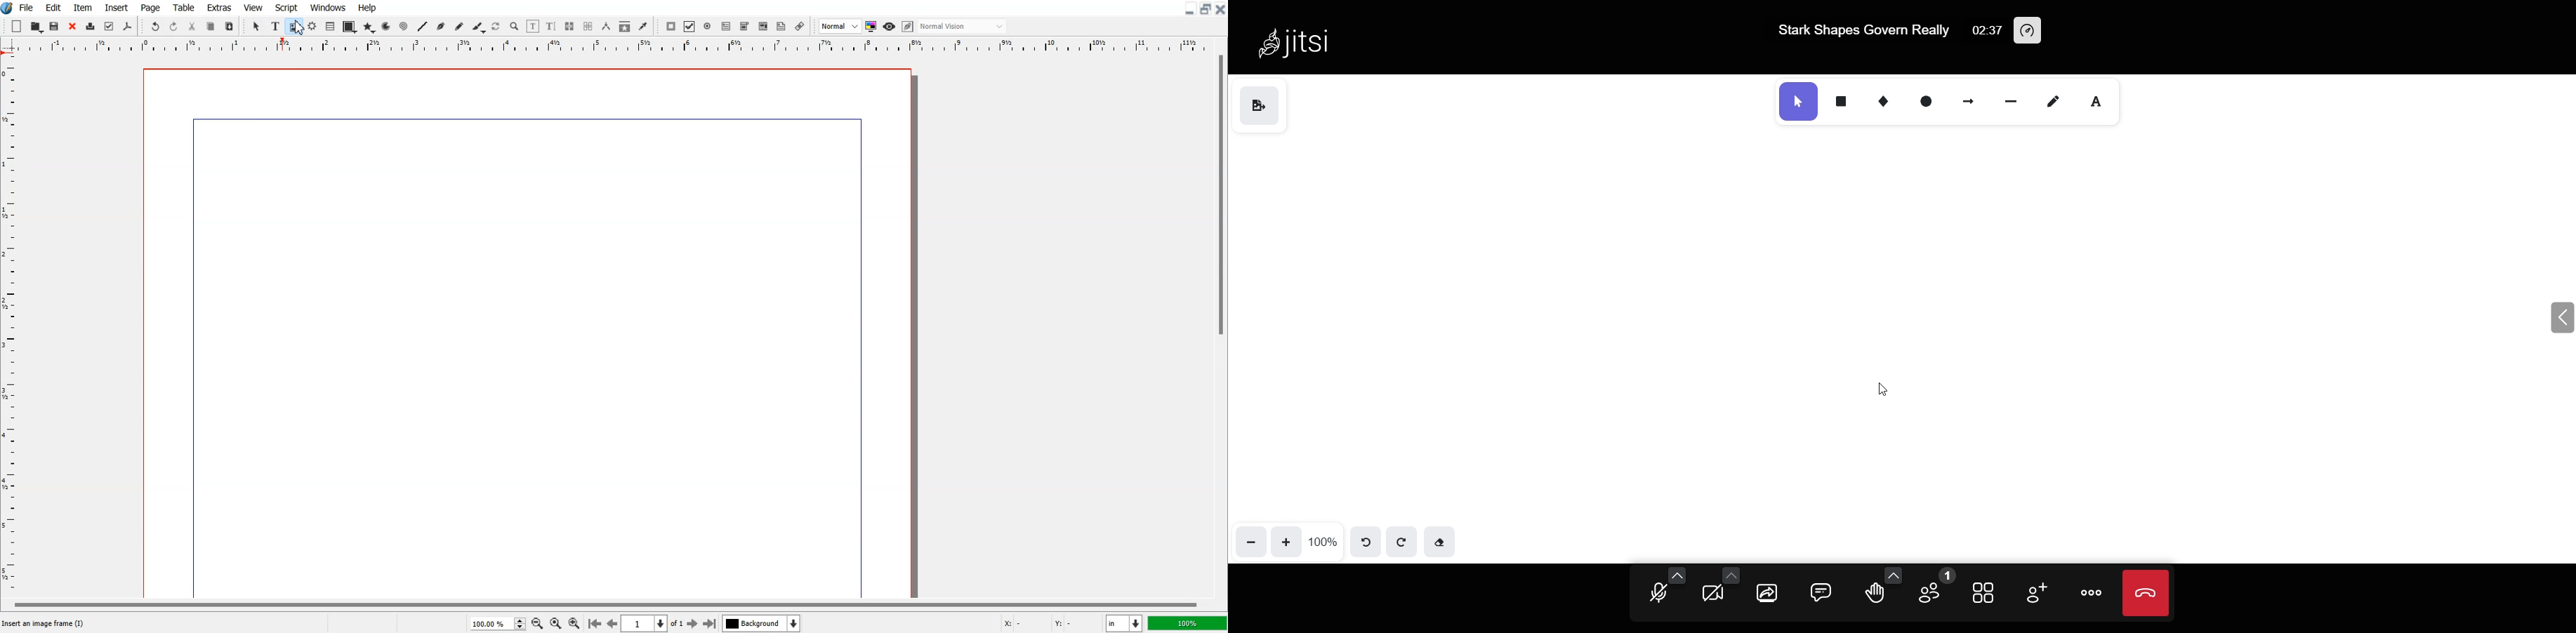  I want to click on Insert an image frame (I), so click(45, 623).